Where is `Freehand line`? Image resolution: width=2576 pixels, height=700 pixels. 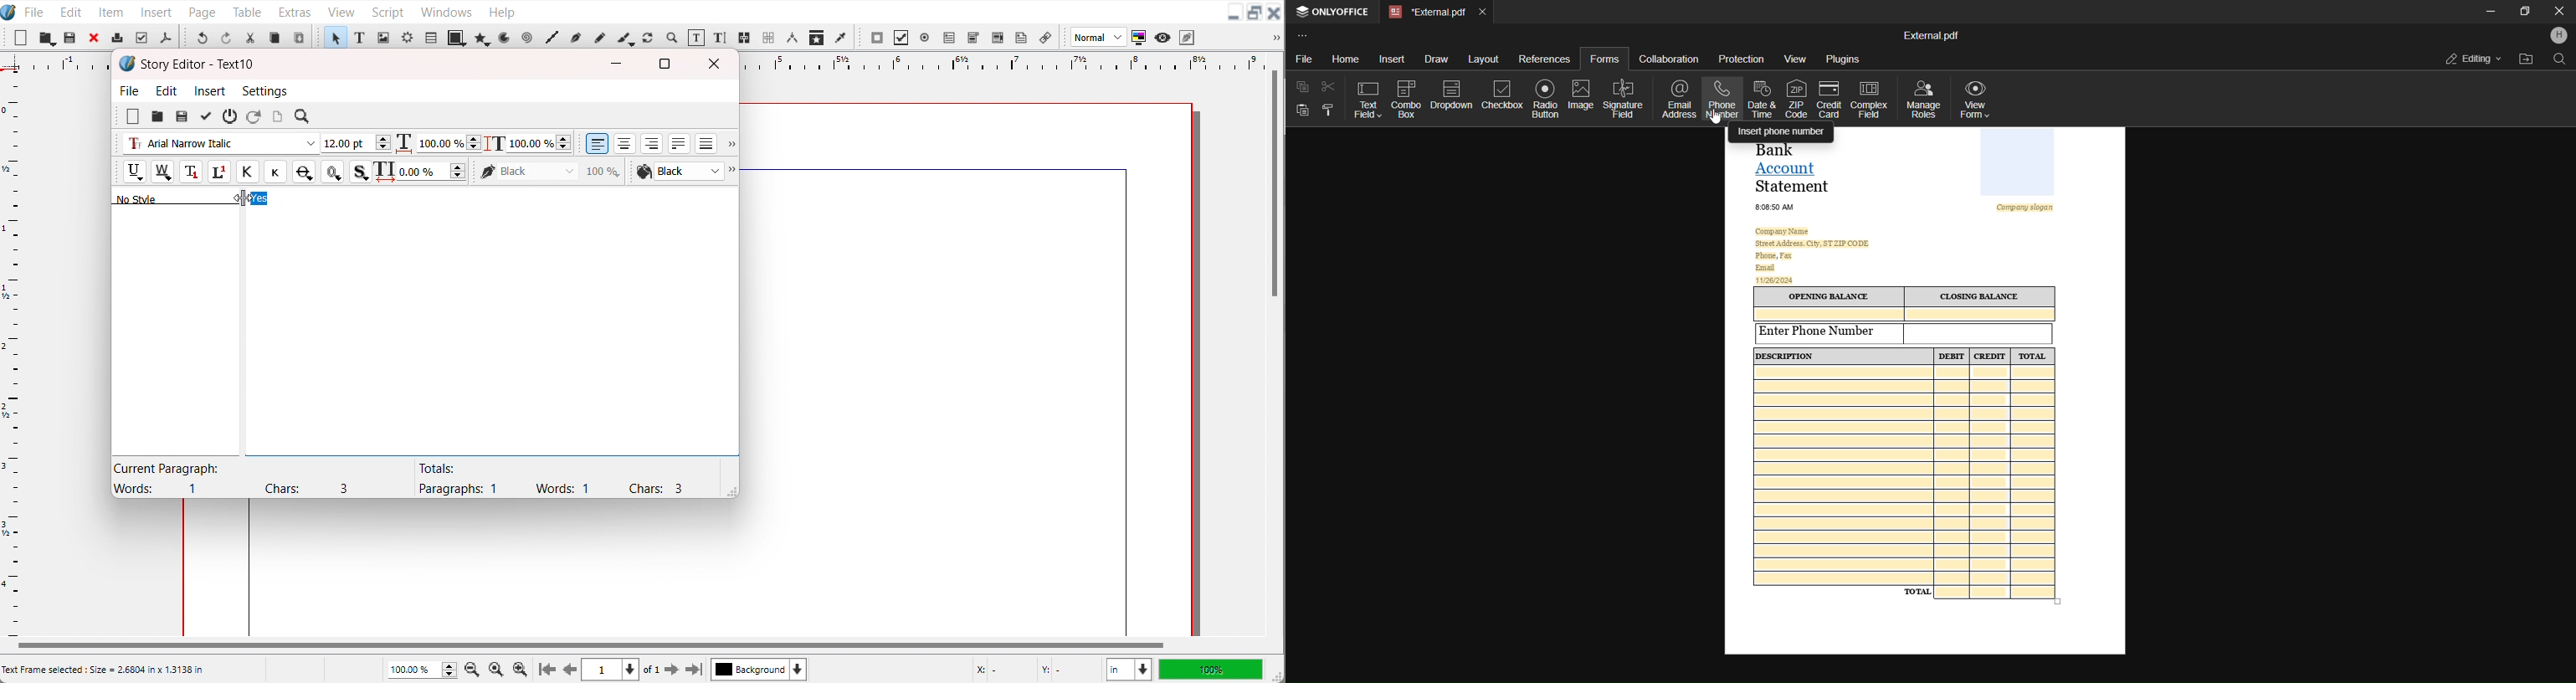
Freehand line is located at coordinates (598, 37).